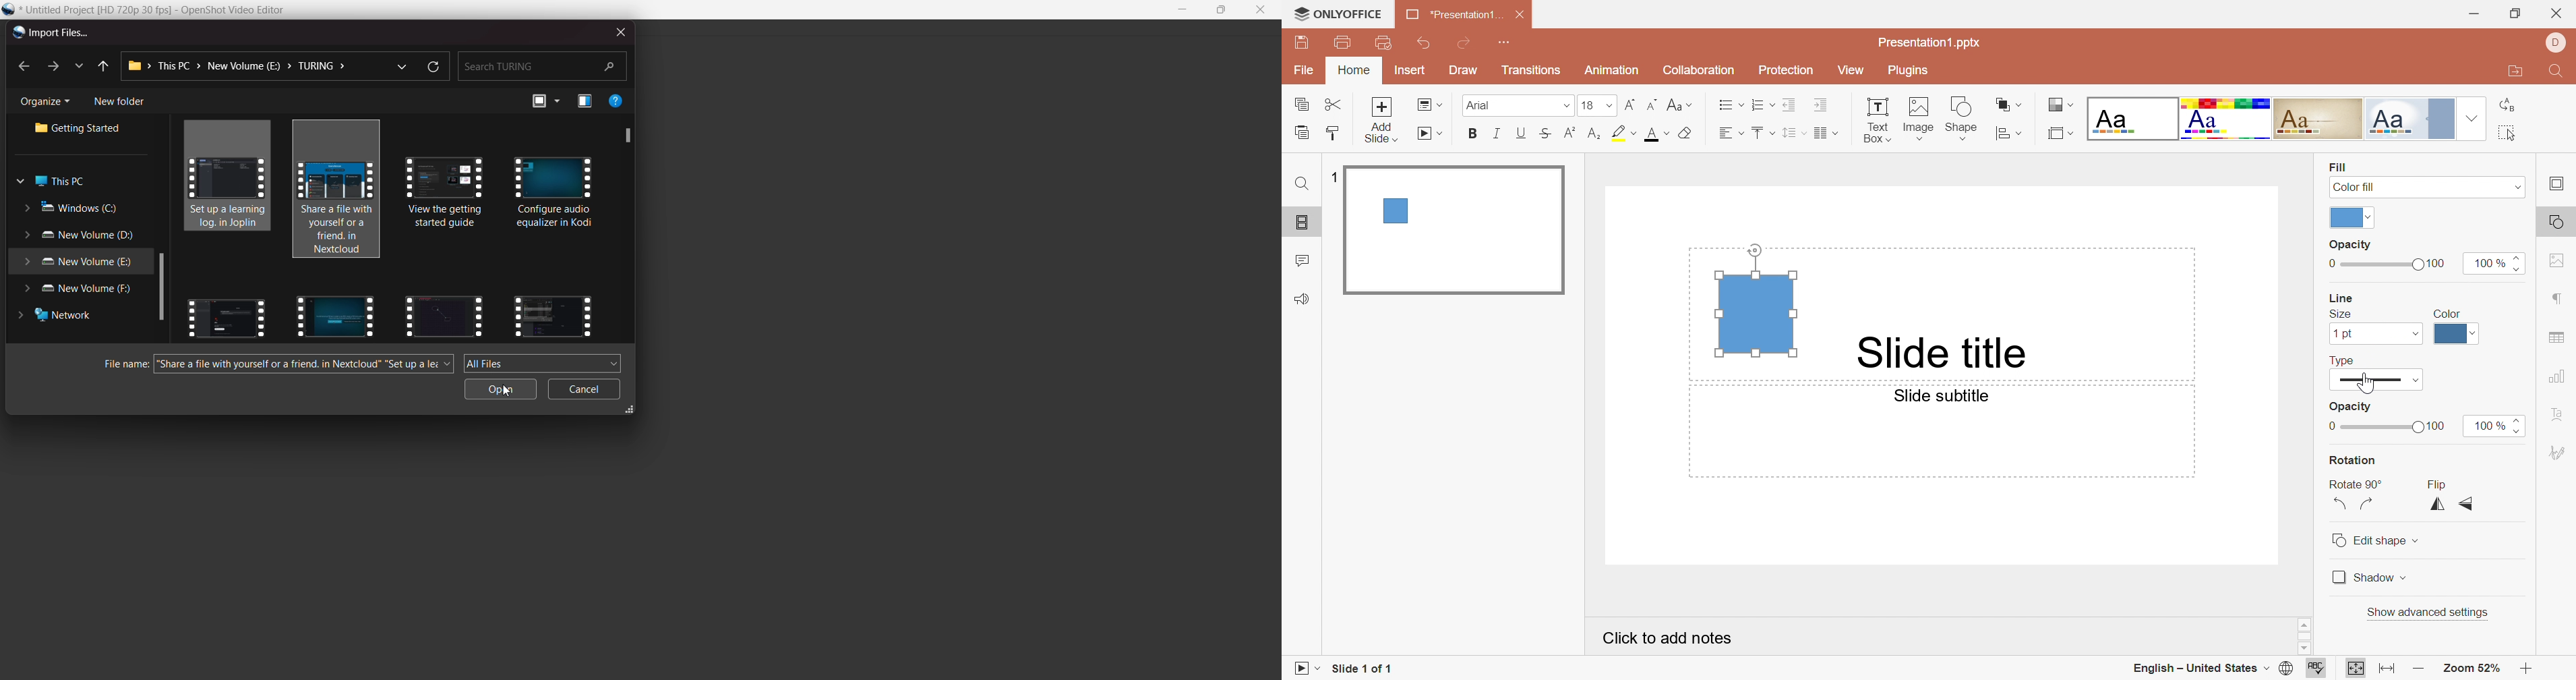 The image size is (2576, 700). I want to click on Edit shape, so click(2368, 540).